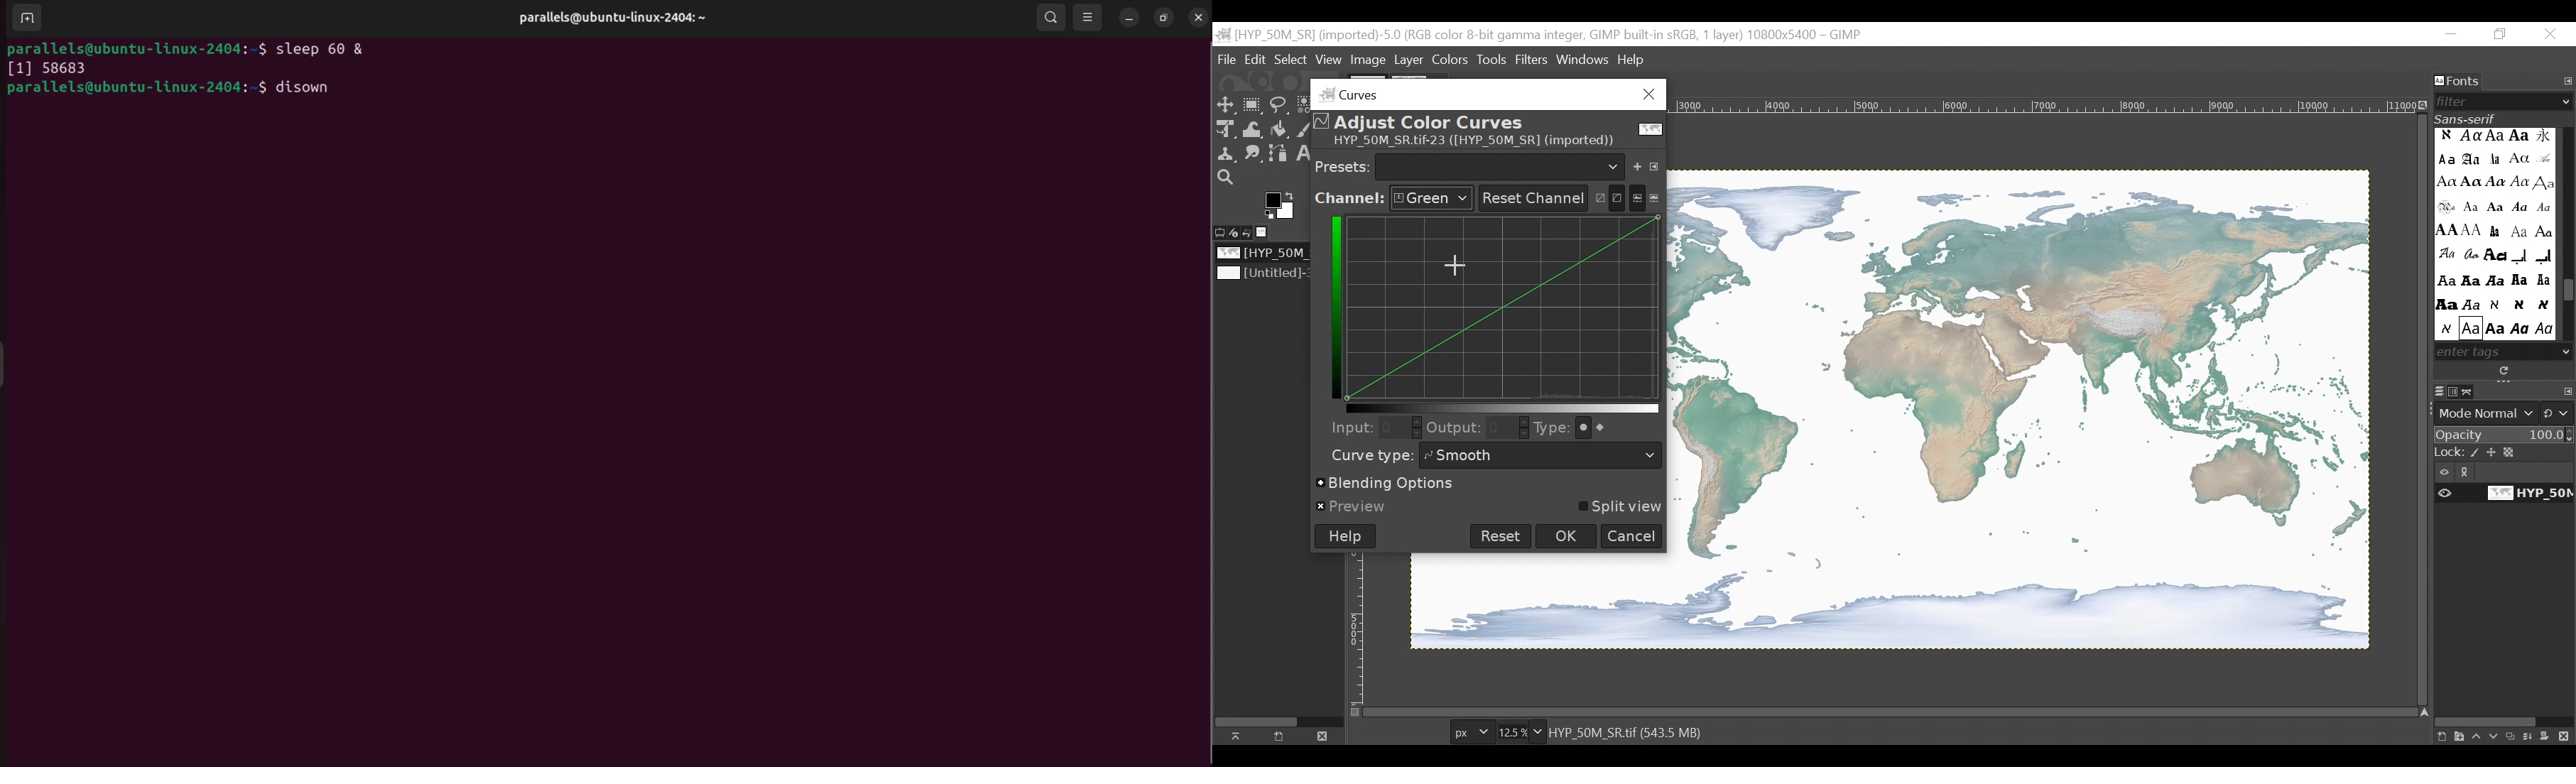 This screenshot has width=2576, height=784. Describe the element at coordinates (1279, 107) in the screenshot. I see `Free To` at that location.